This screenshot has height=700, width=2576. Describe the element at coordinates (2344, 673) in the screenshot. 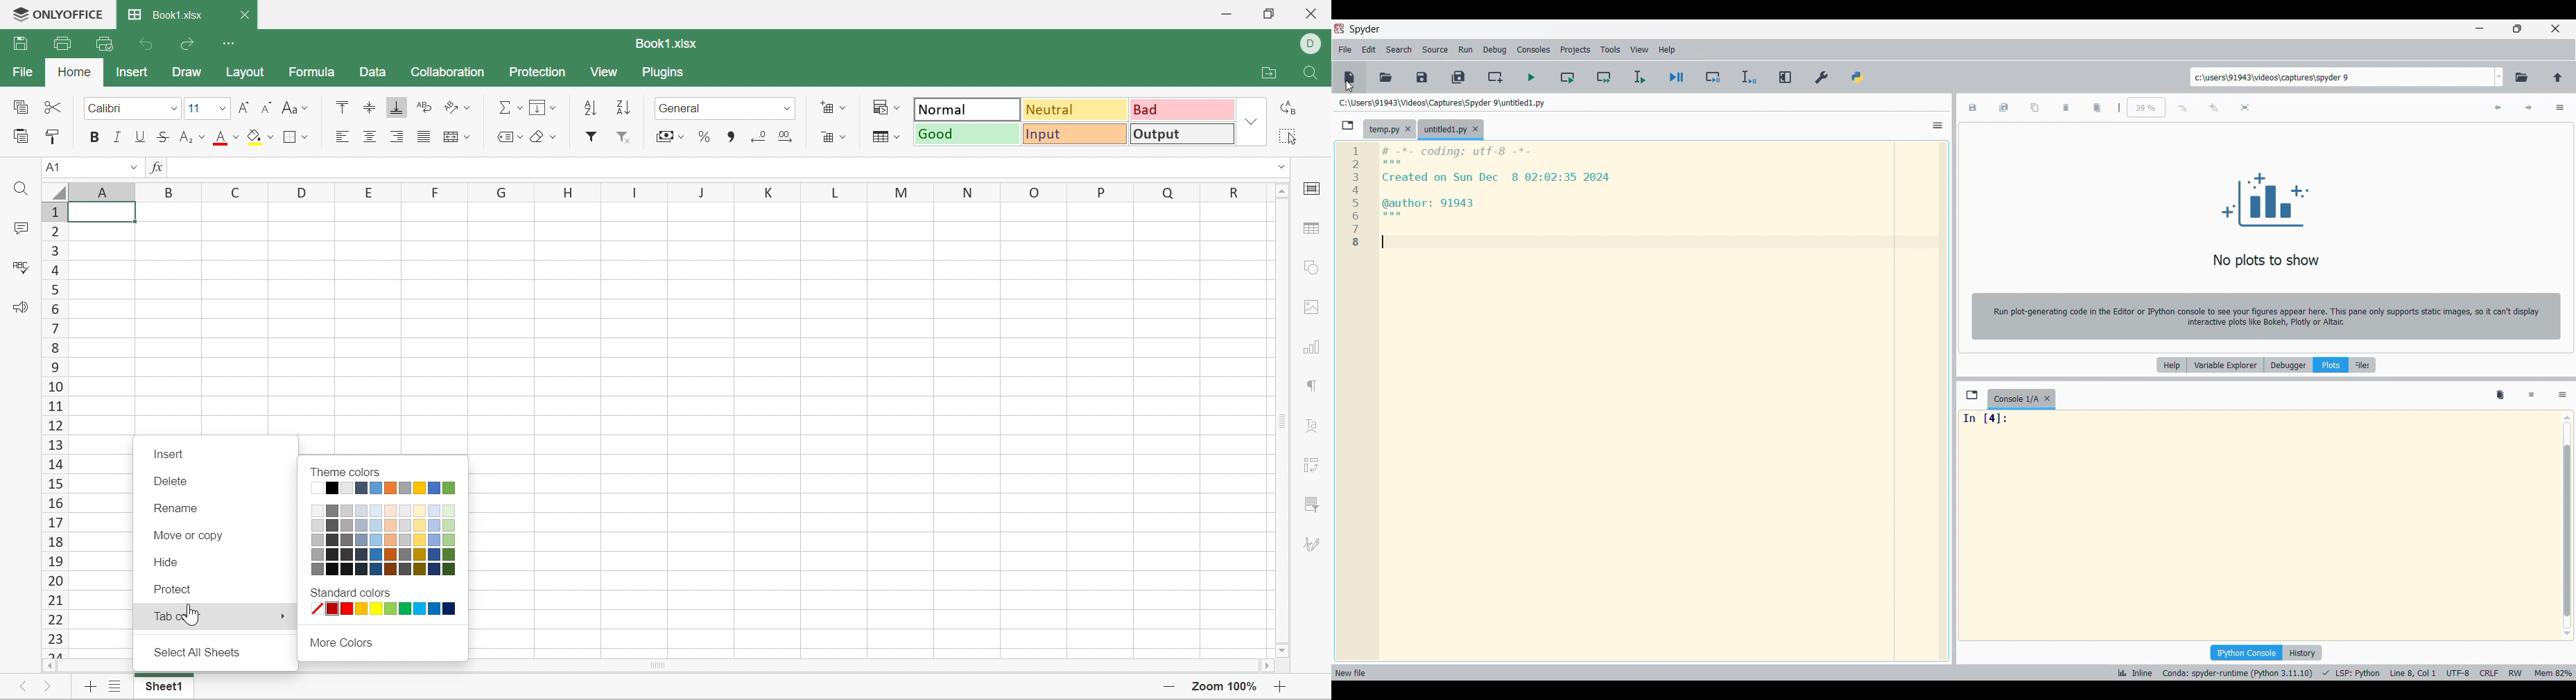

I see `programming language` at that location.